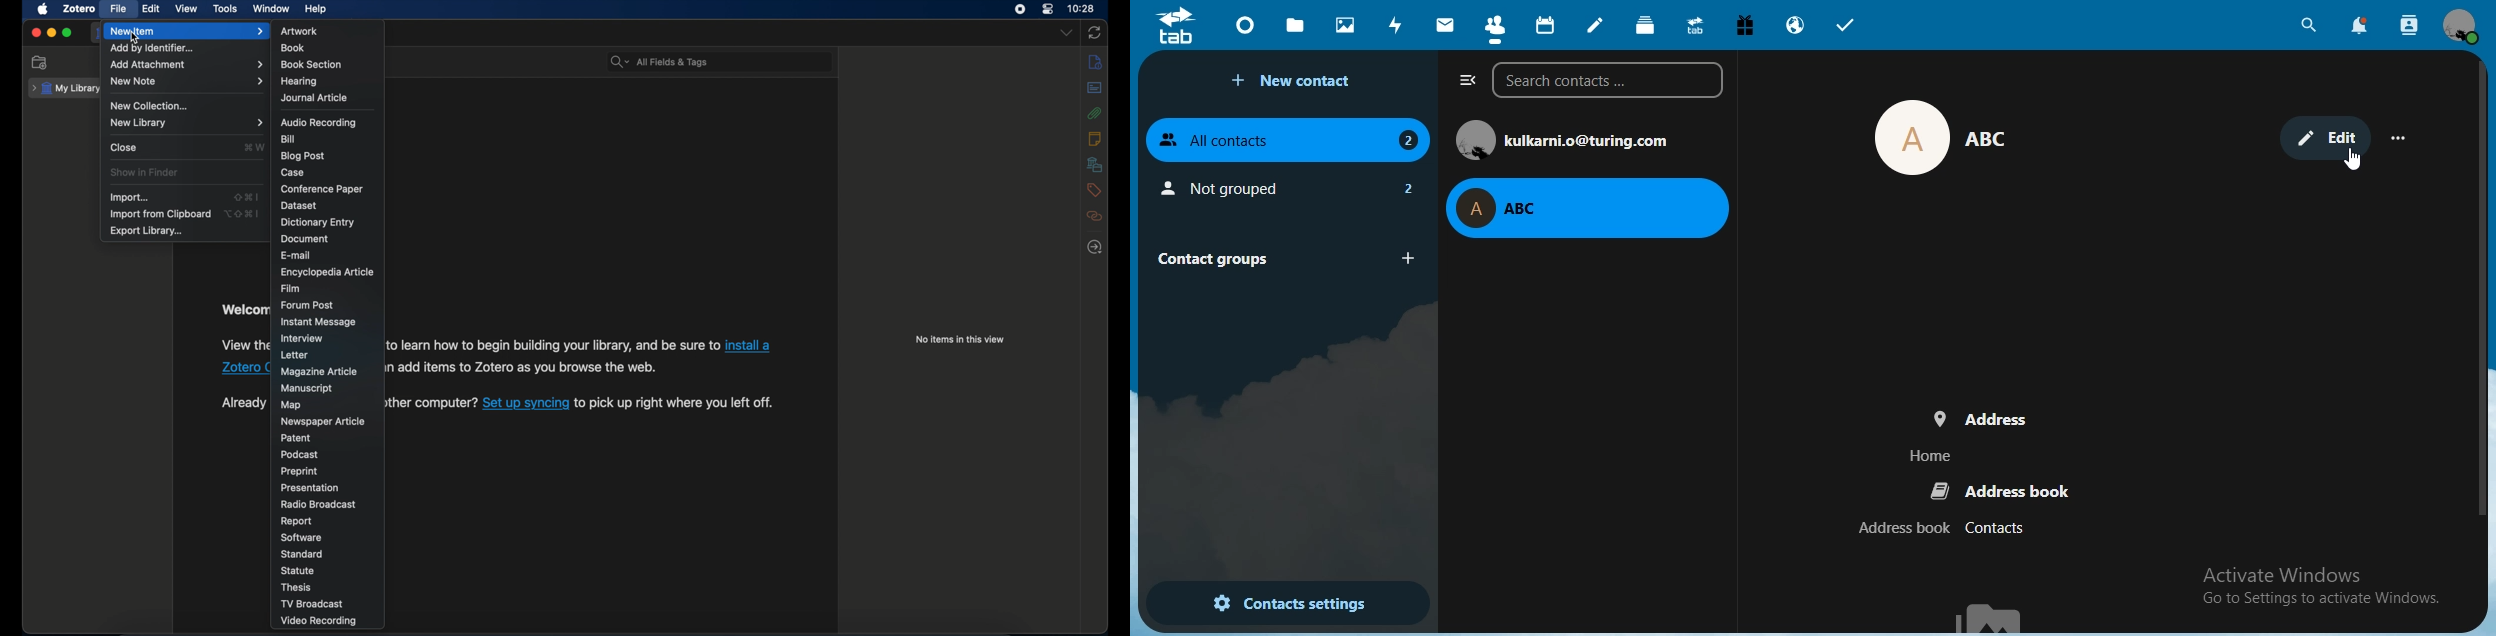  What do you see at coordinates (521, 368) in the screenshot?
I see `link` at bounding box center [521, 368].